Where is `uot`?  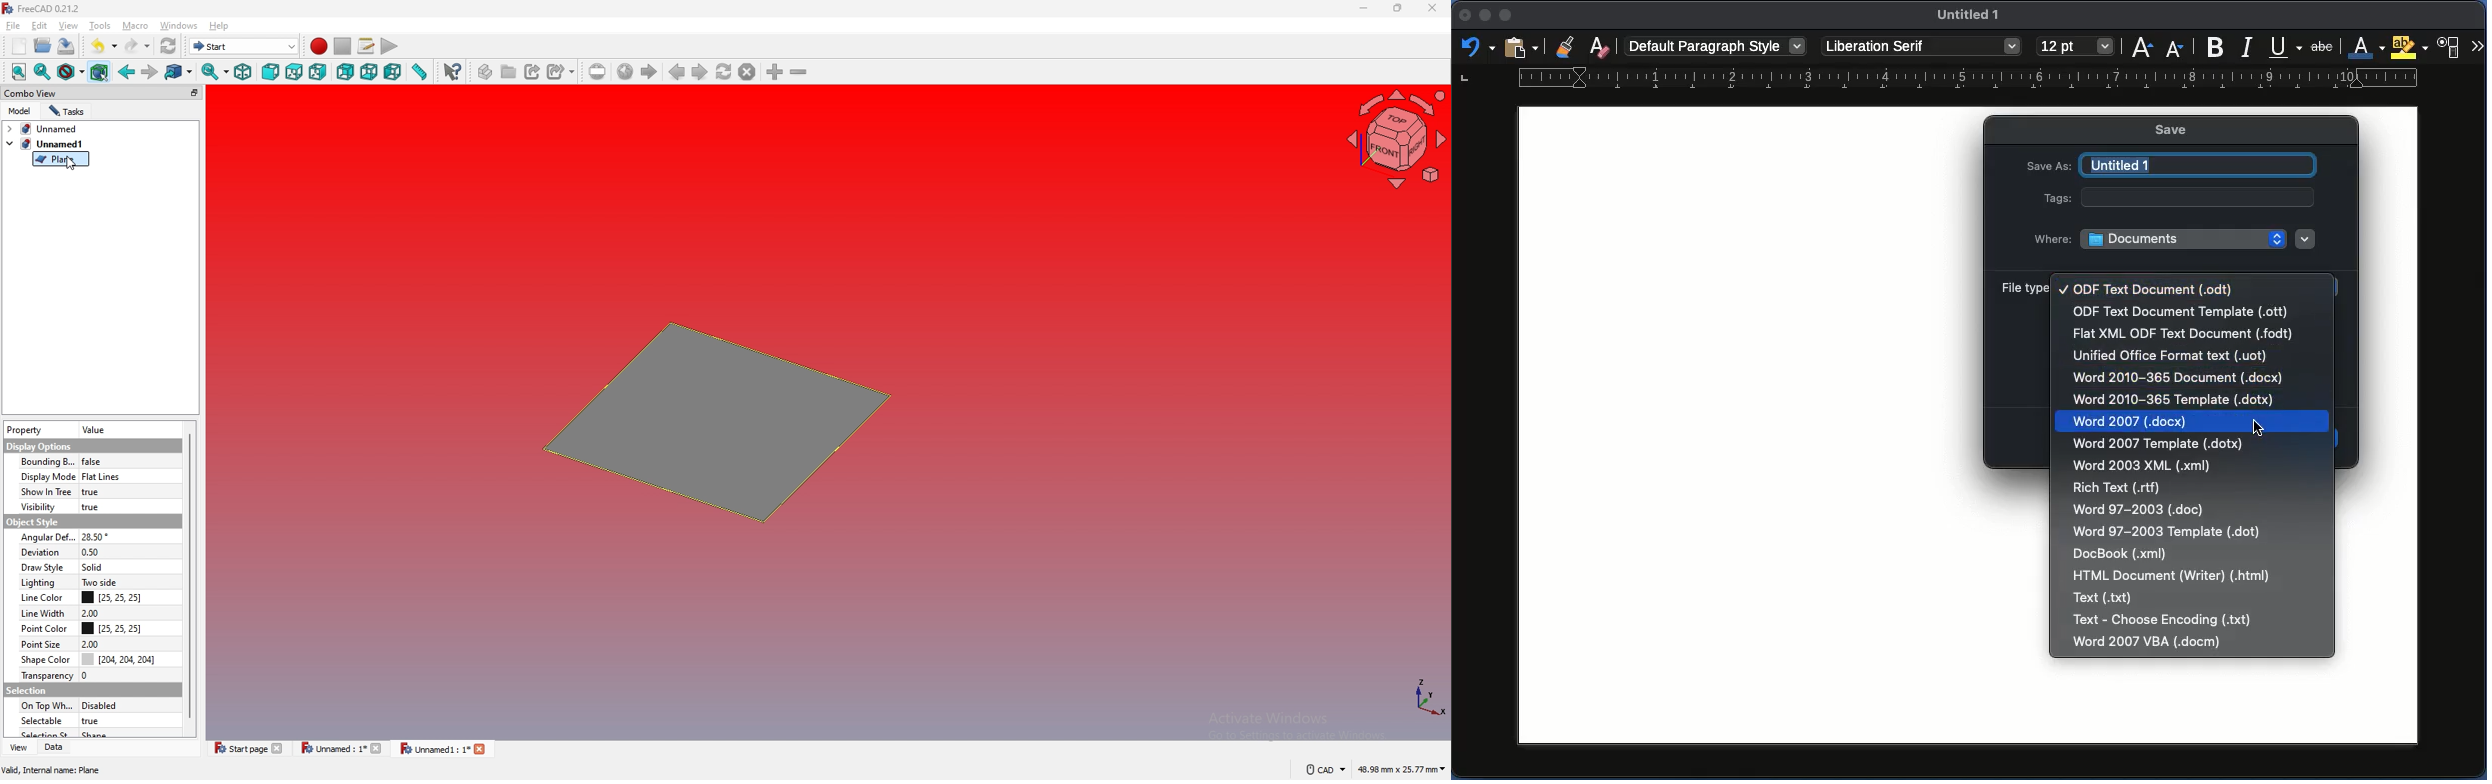
uot is located at coordinates (2169, 357).